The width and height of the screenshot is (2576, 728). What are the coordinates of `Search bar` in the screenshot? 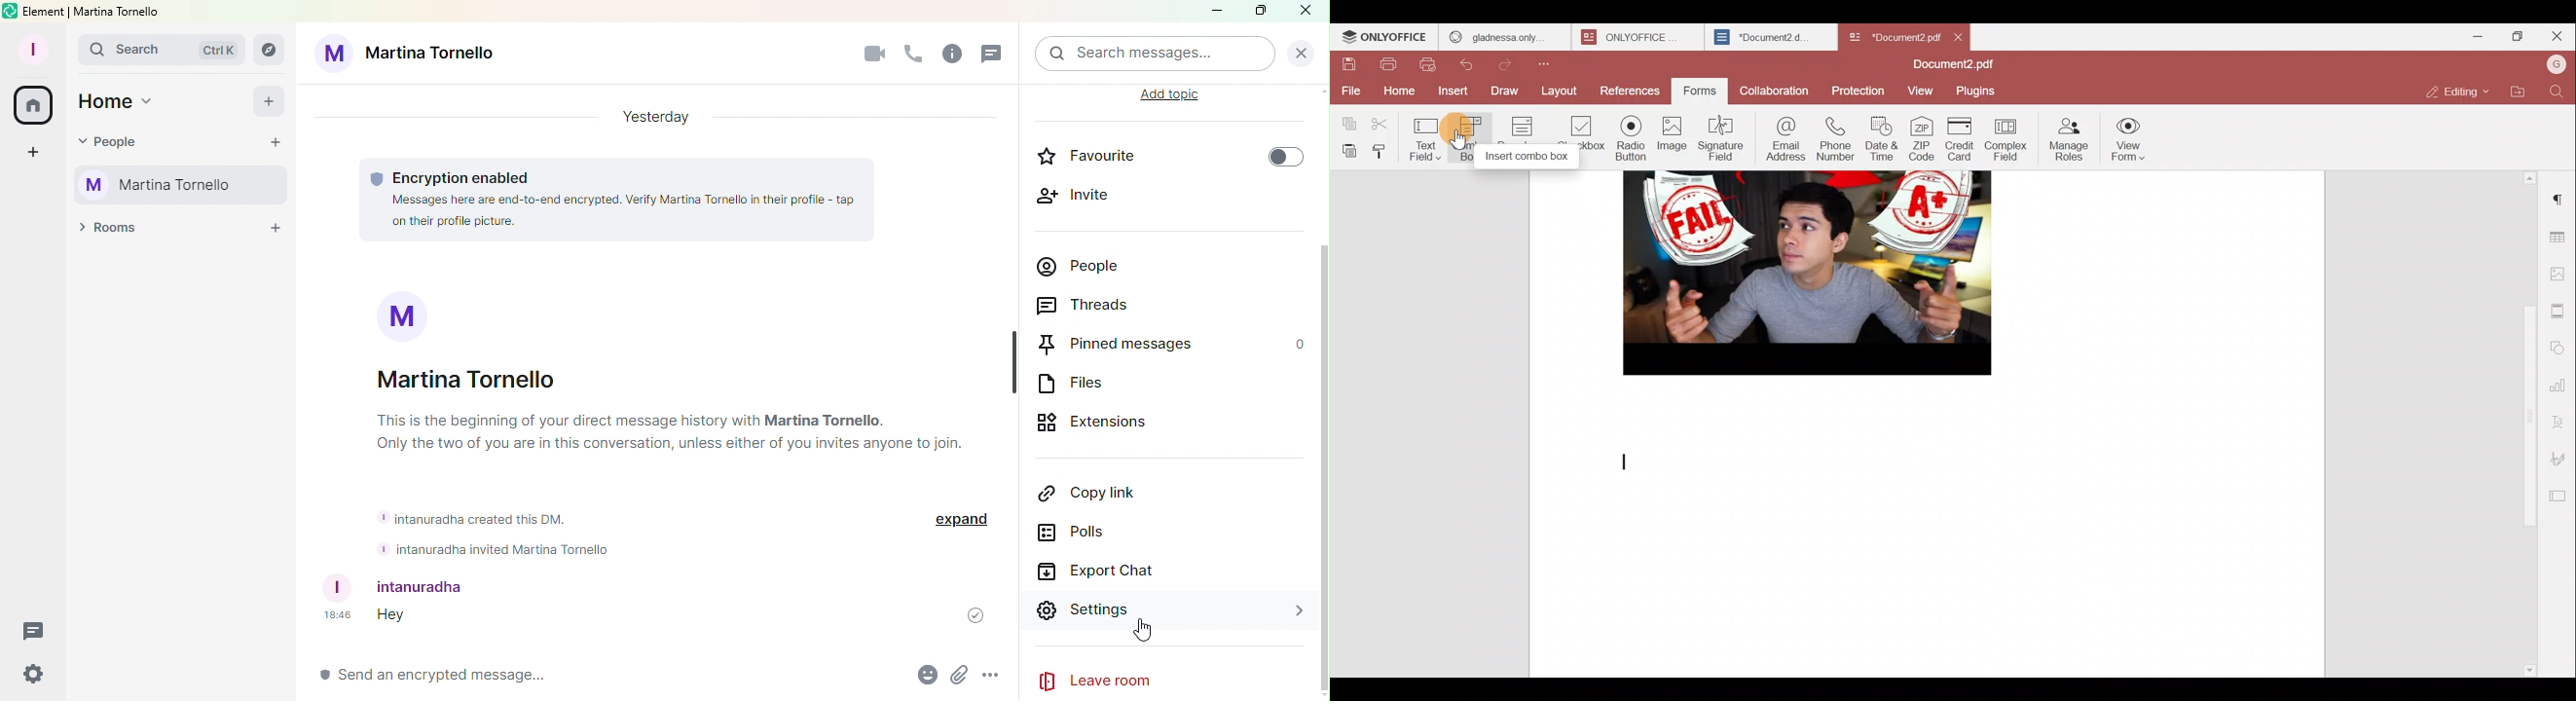 It's located at (164, 50).